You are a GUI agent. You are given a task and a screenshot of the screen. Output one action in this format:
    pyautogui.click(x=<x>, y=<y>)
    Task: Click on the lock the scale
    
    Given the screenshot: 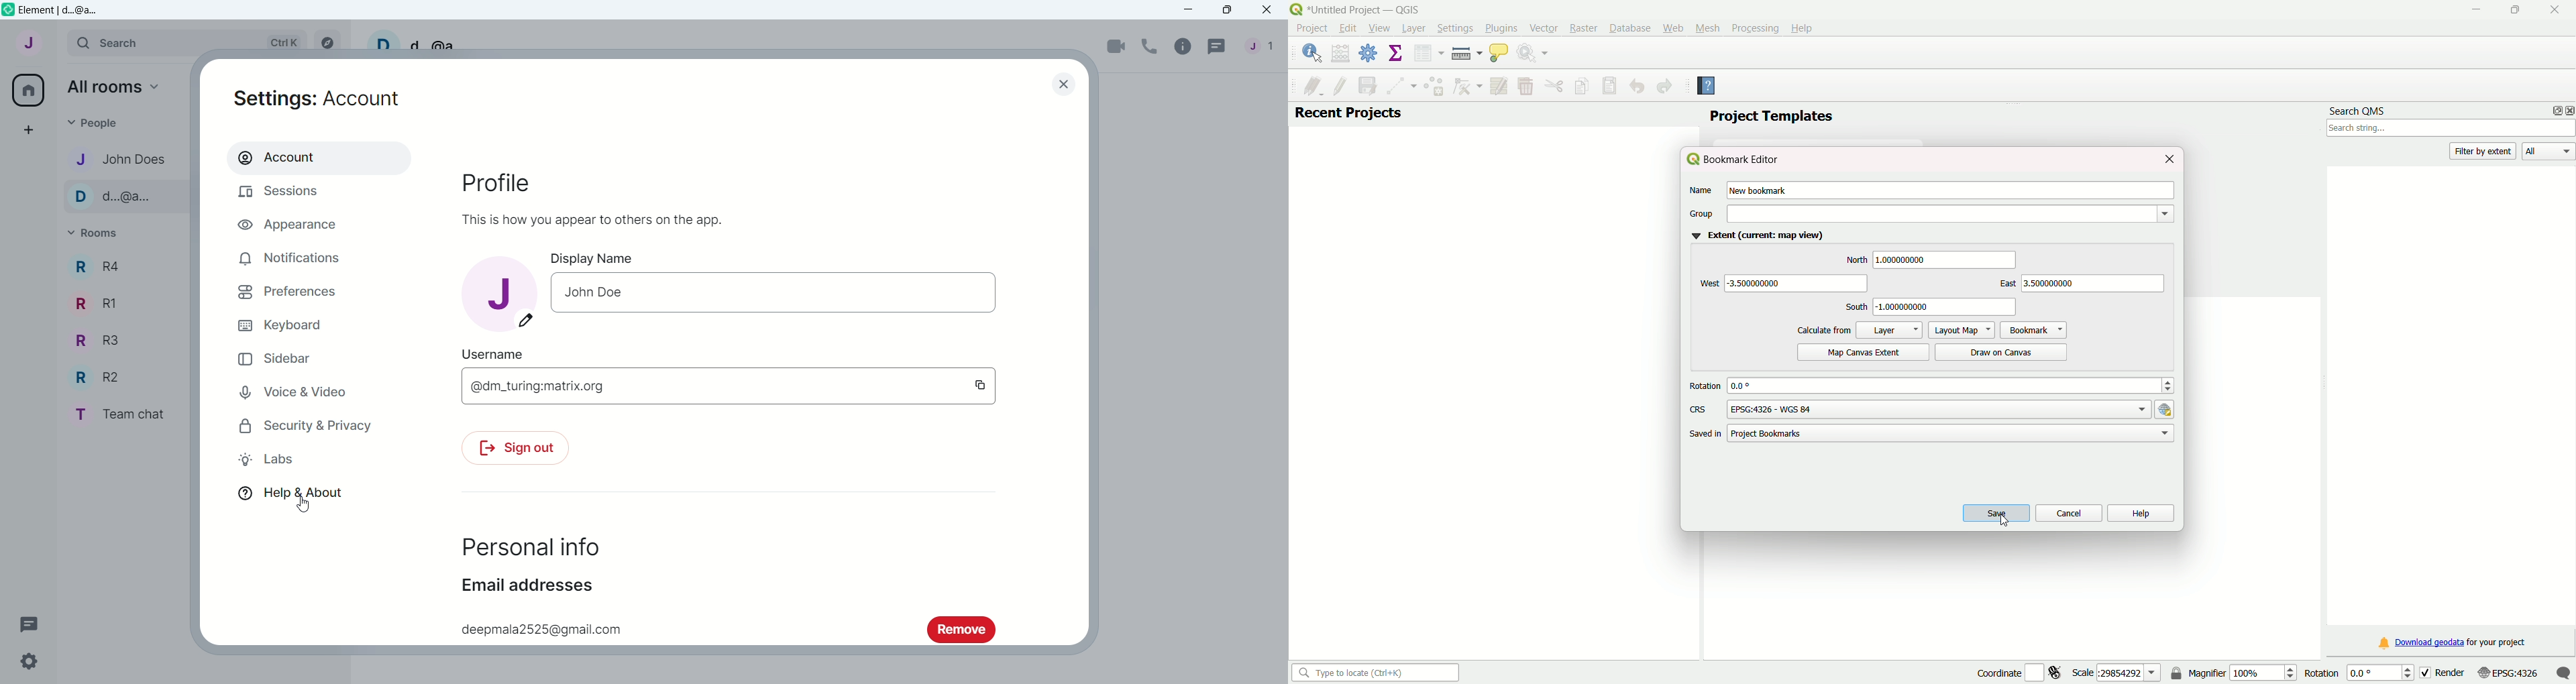 What is the action you would take?
    pyautogui.click(x=2177, y=674)
    